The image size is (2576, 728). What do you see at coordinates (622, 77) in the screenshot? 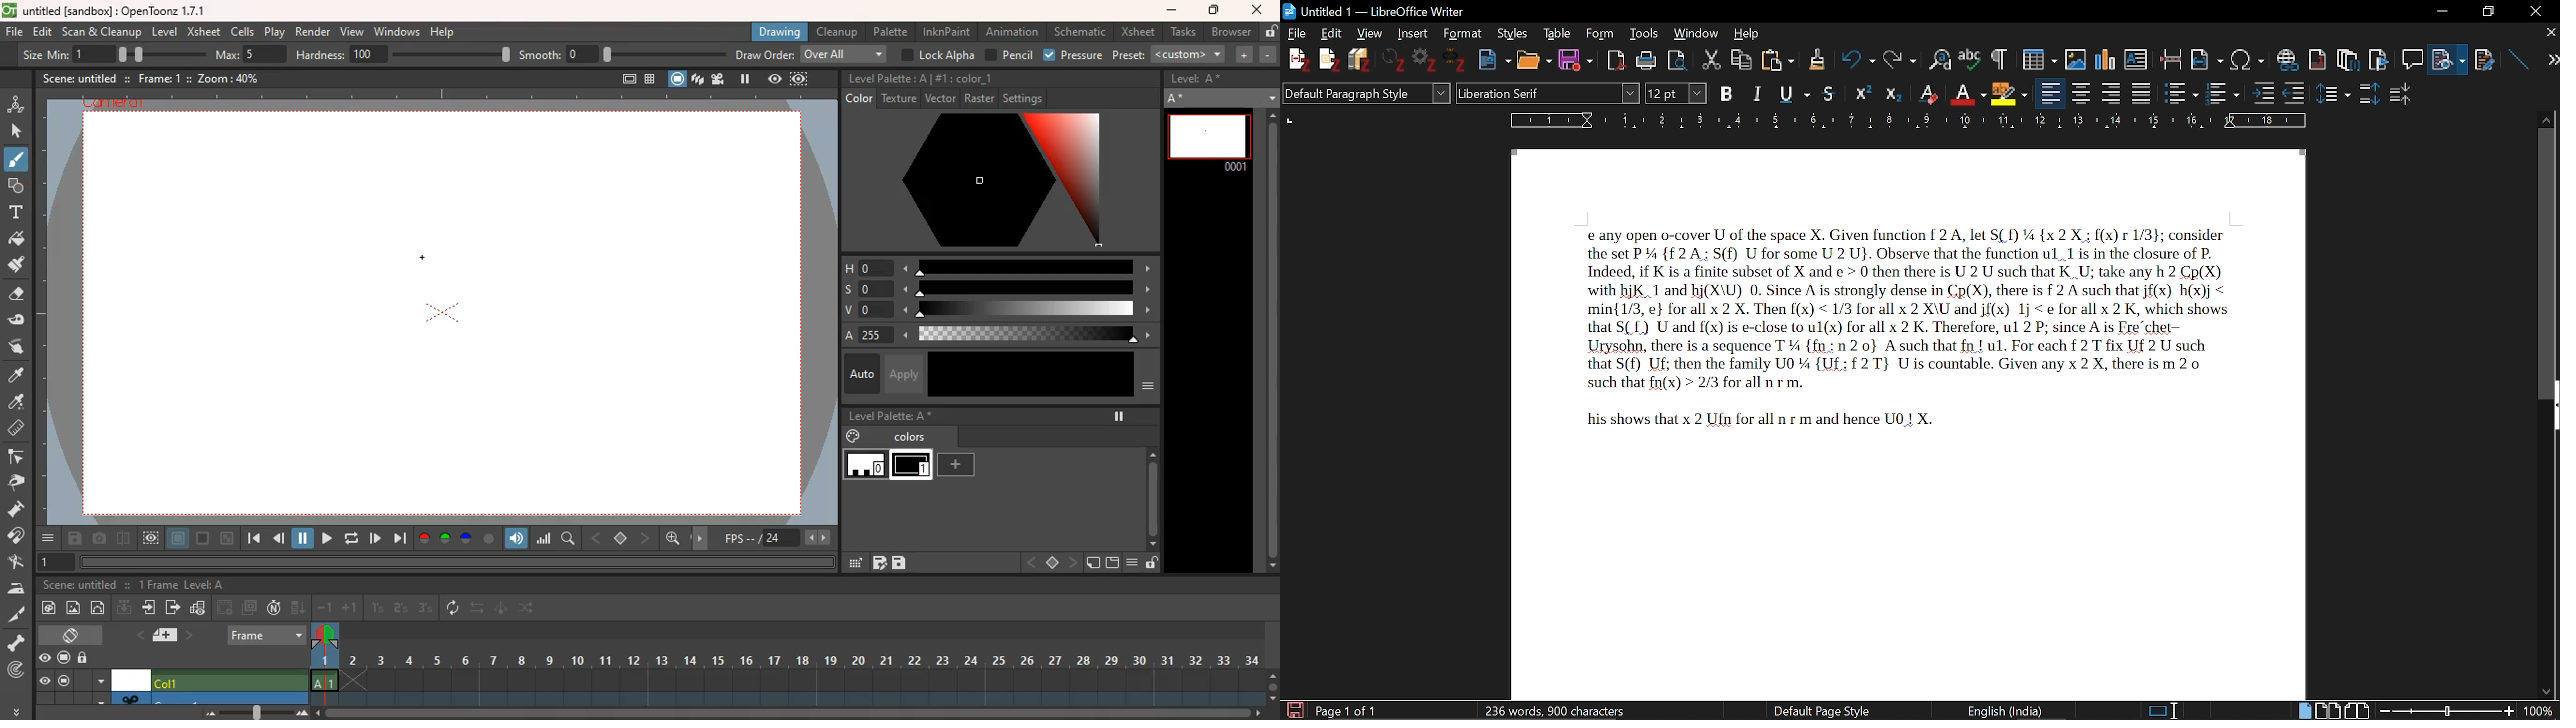
I see `full screen` at bounding box center [622, 77].